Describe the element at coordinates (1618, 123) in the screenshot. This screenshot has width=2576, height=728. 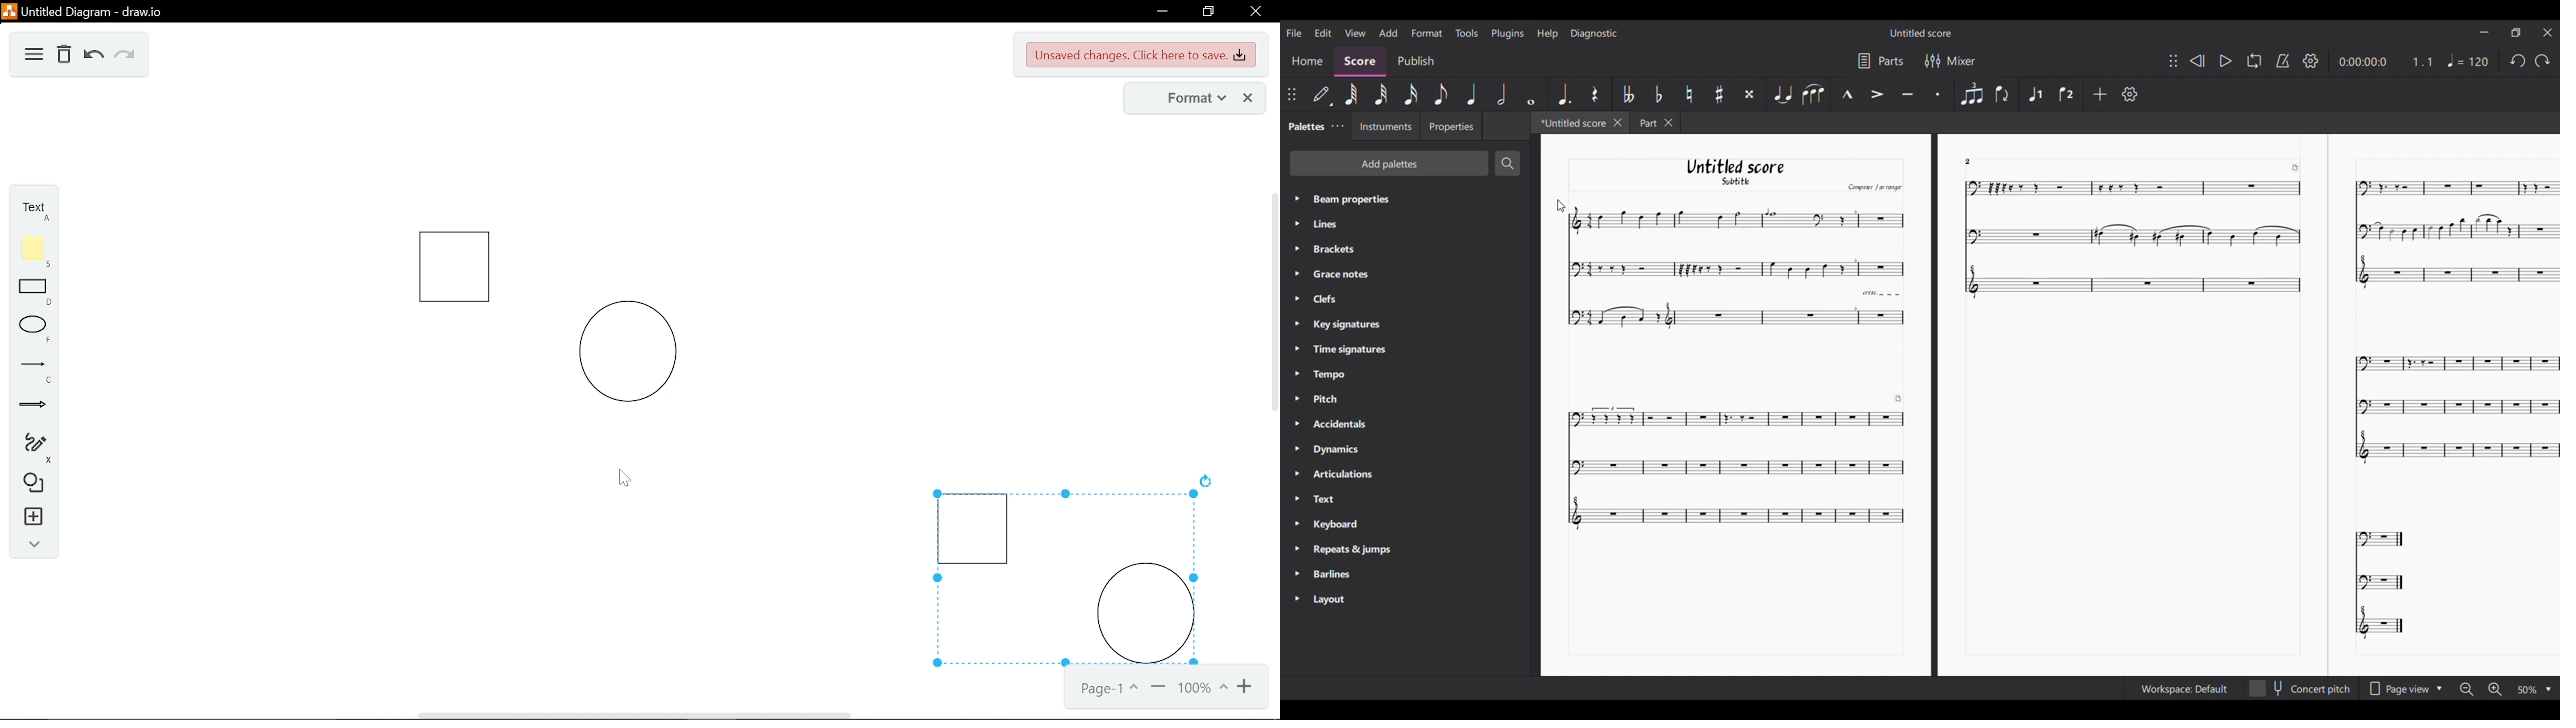
I see `Close` at that location.